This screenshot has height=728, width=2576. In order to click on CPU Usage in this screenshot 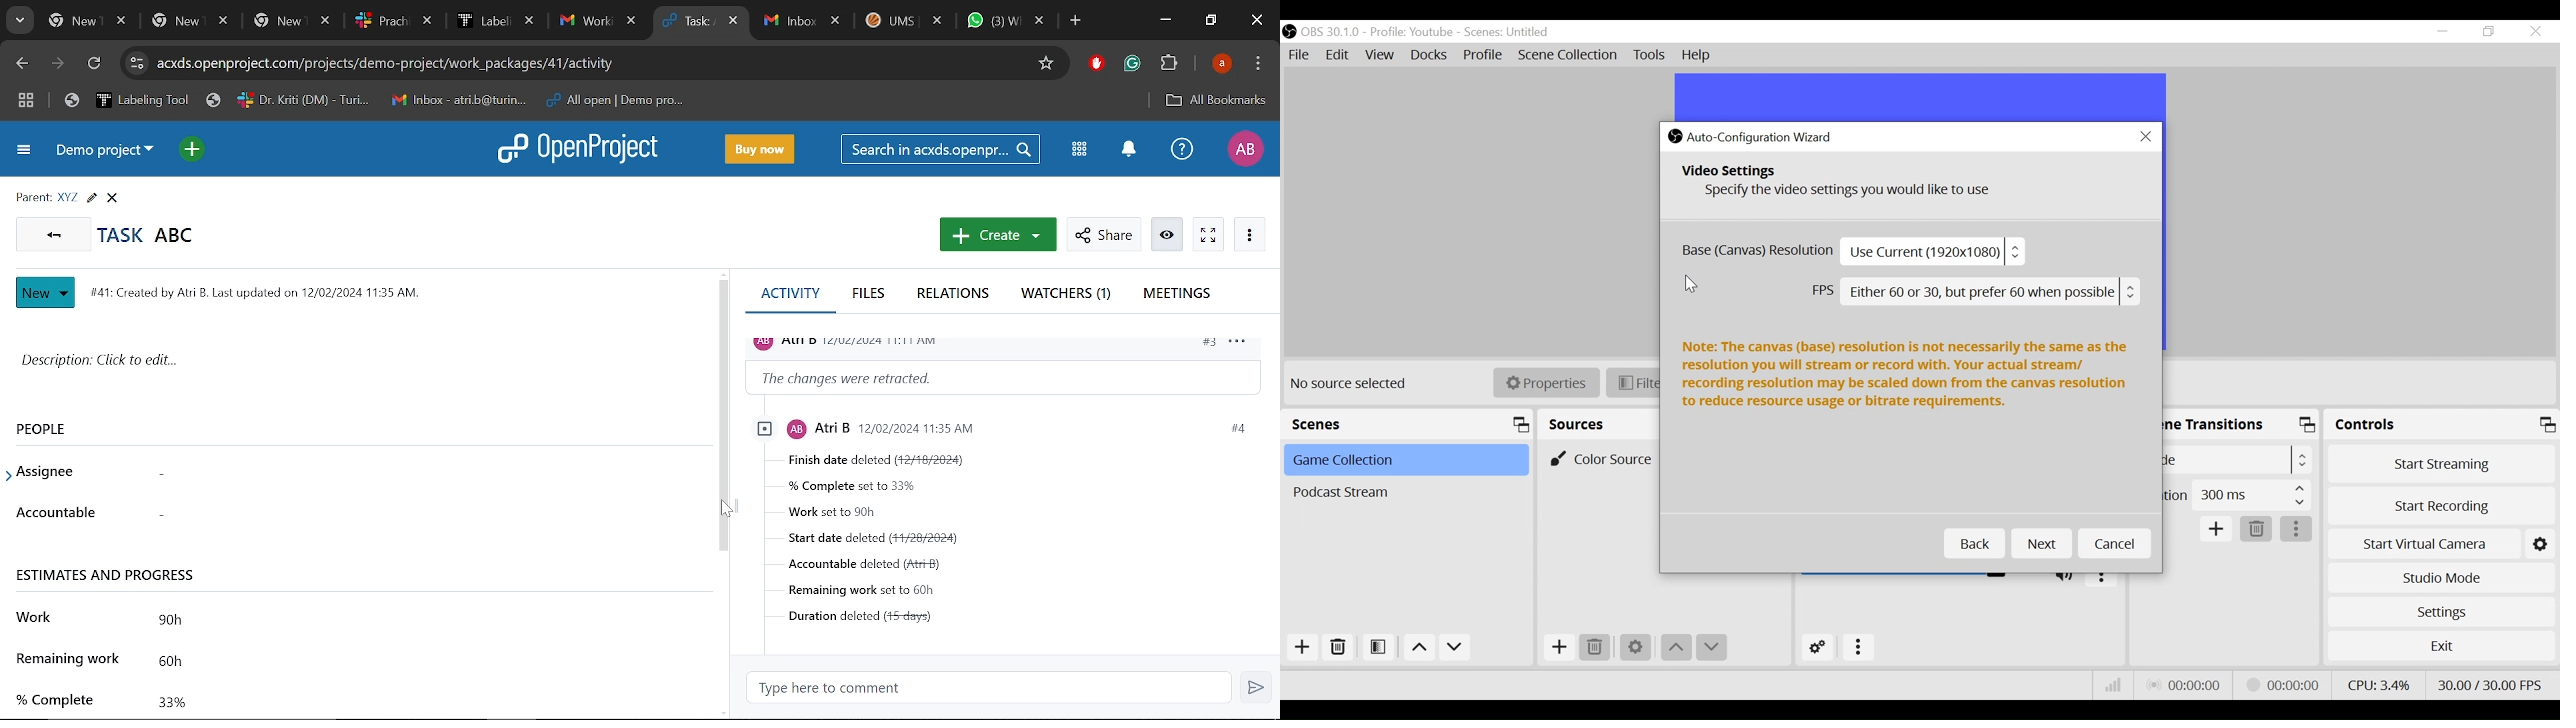, I will do `click(2378, 685)`.